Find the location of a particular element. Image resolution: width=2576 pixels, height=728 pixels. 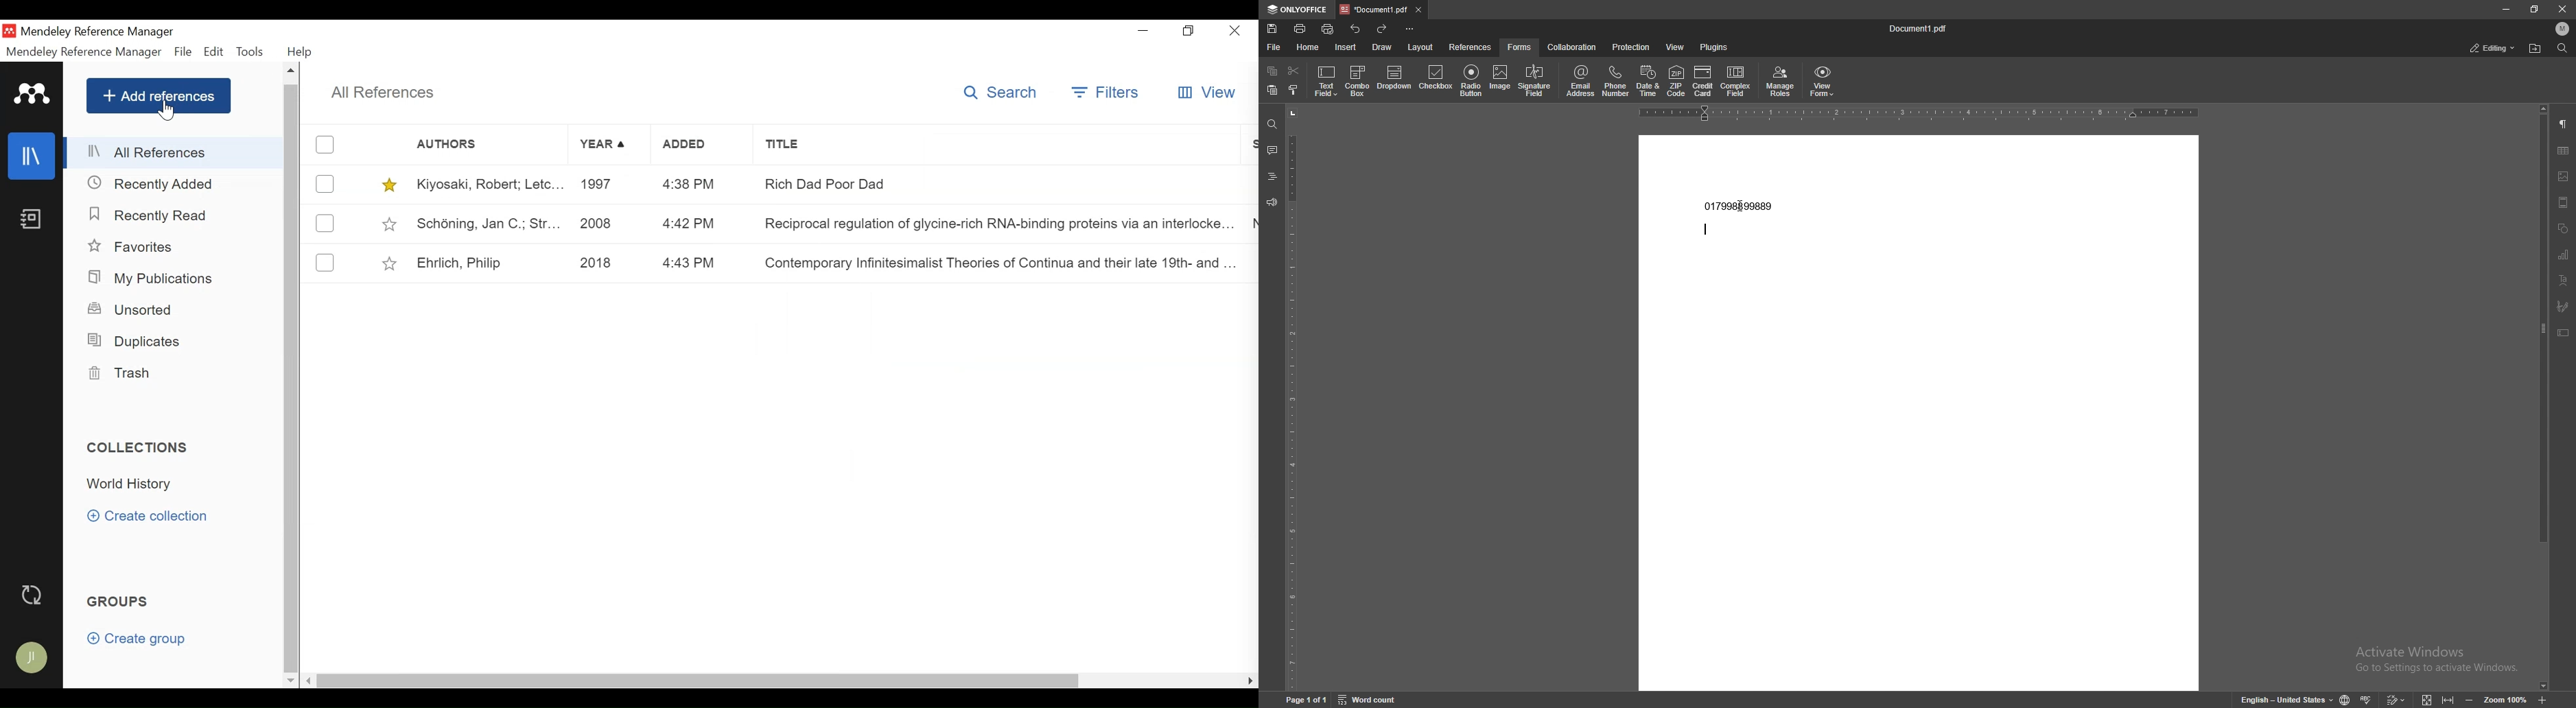

text box is located at coordinates (2562, 333).